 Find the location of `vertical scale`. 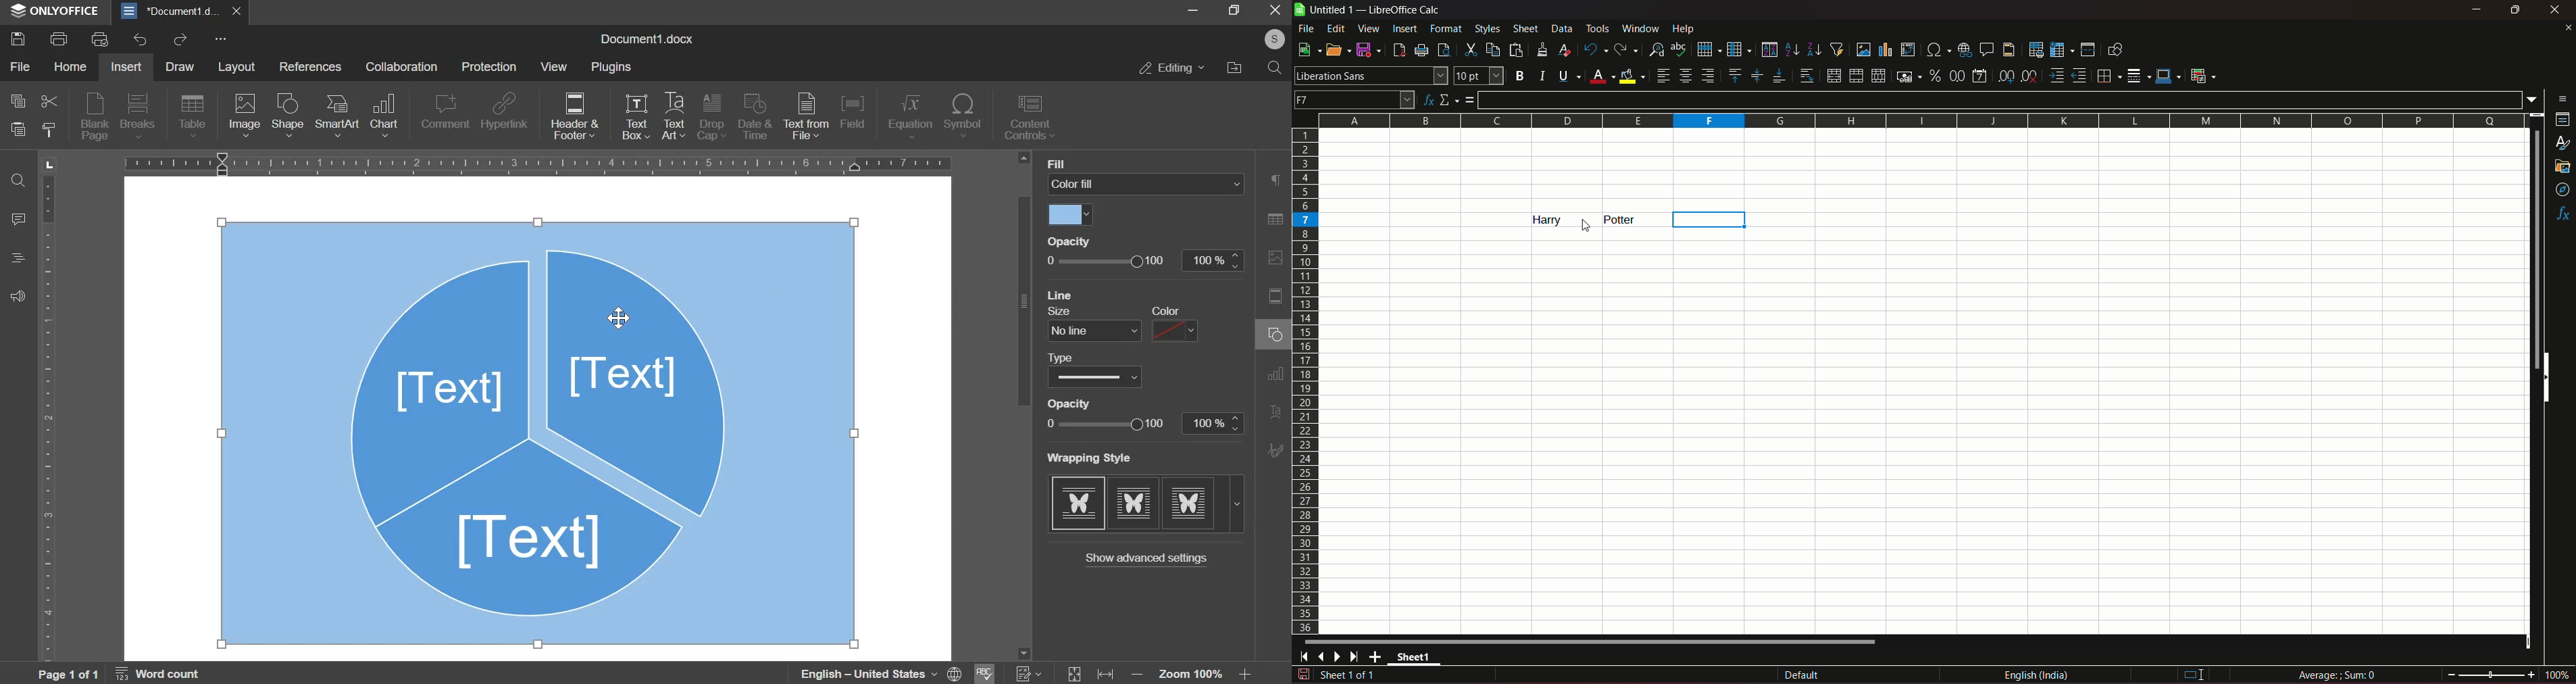

vertical scale is located at coordinates (49, 413).